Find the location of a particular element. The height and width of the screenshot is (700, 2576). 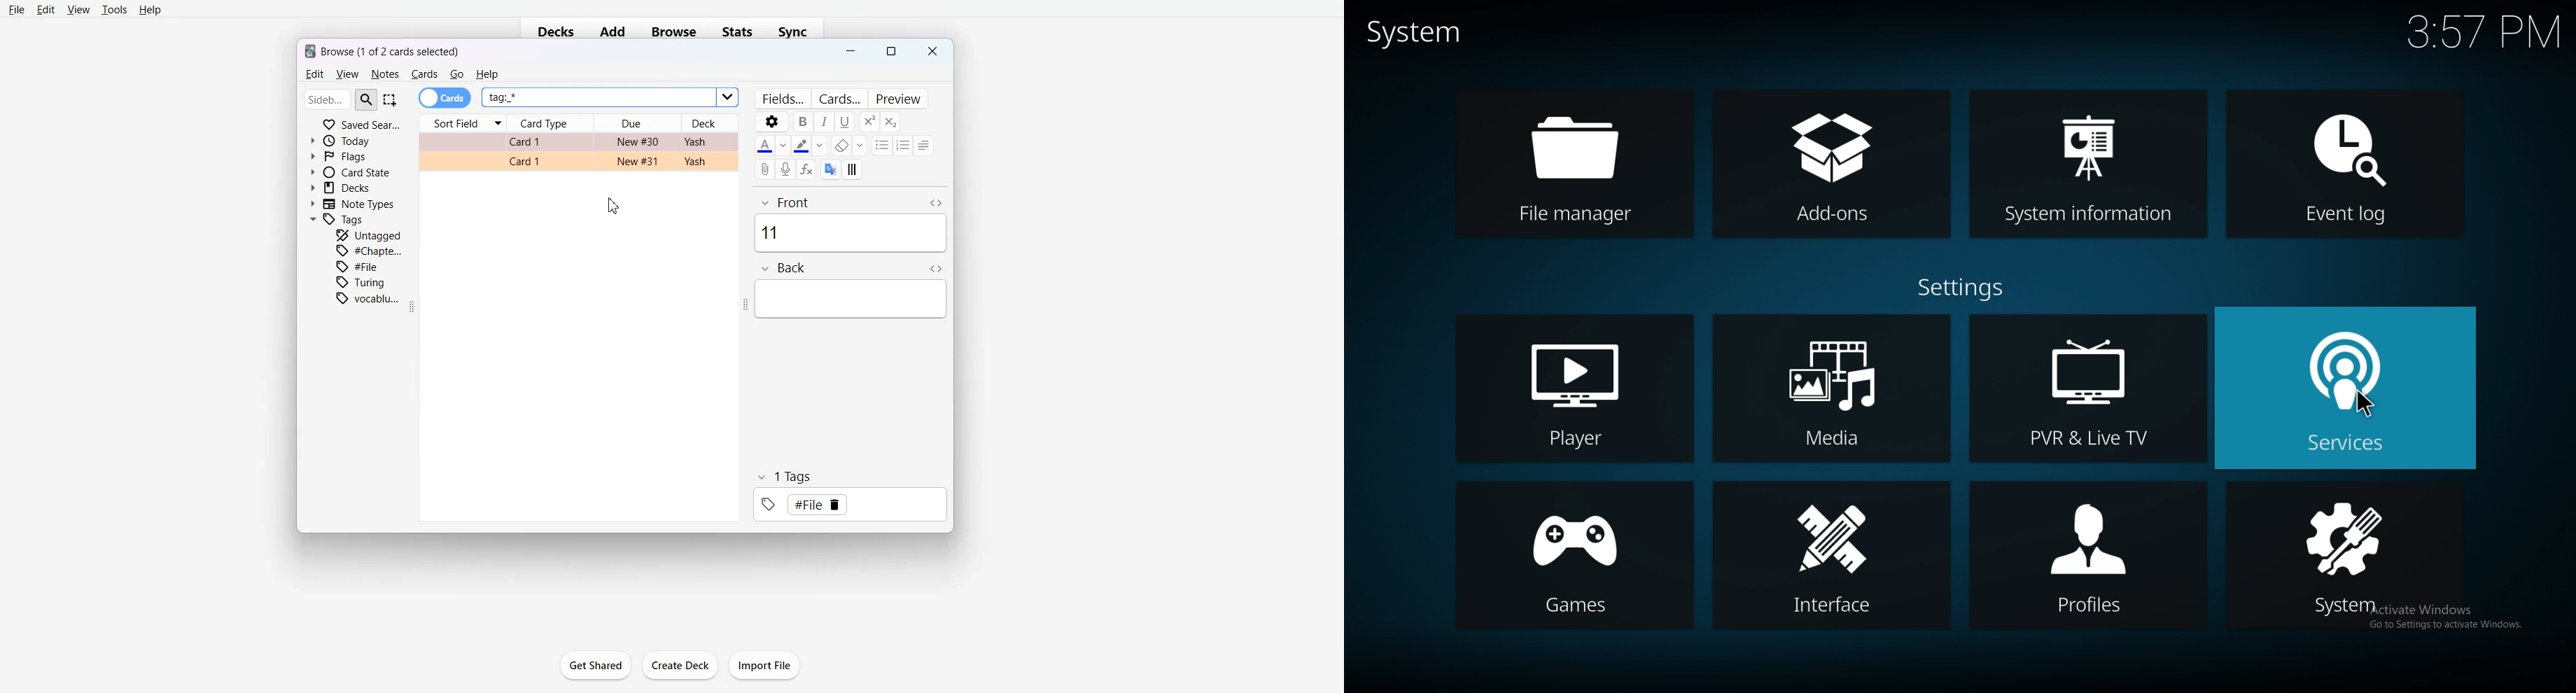

Toggle HTML Editor is located at coordinates (935, 203).